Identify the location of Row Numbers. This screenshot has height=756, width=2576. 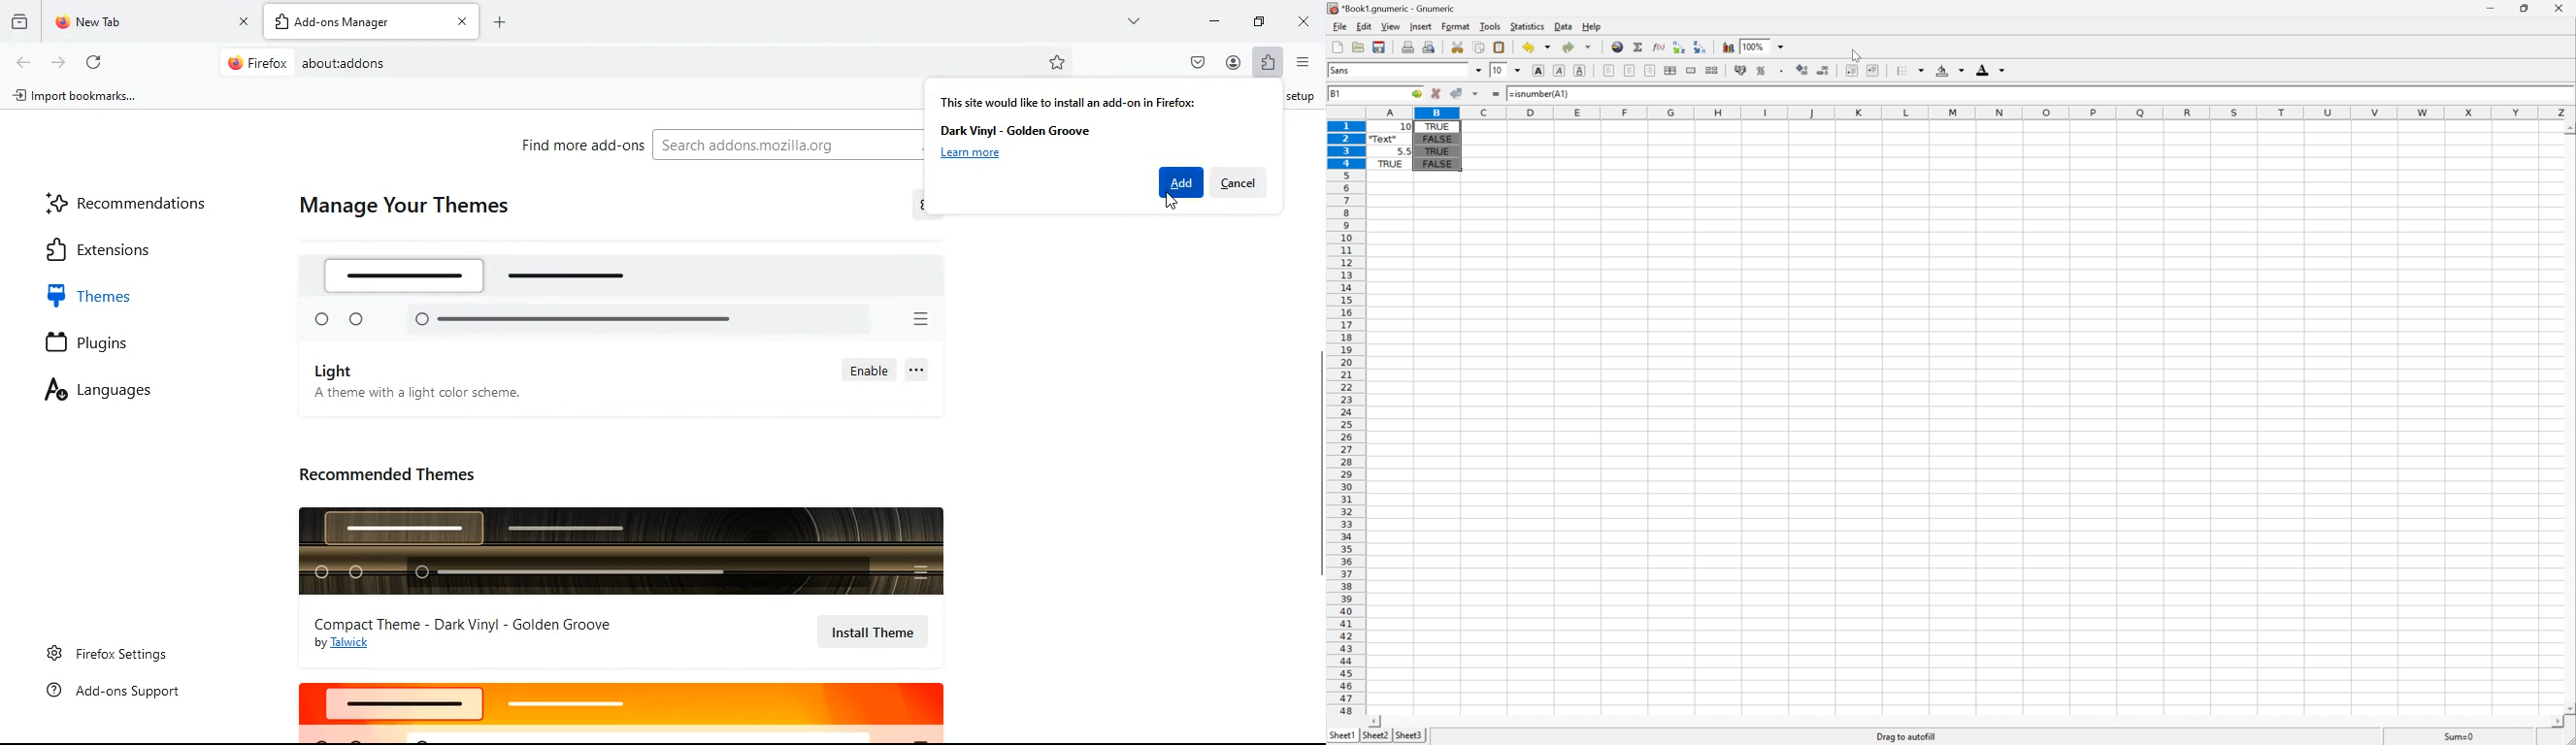
(1344, 420).